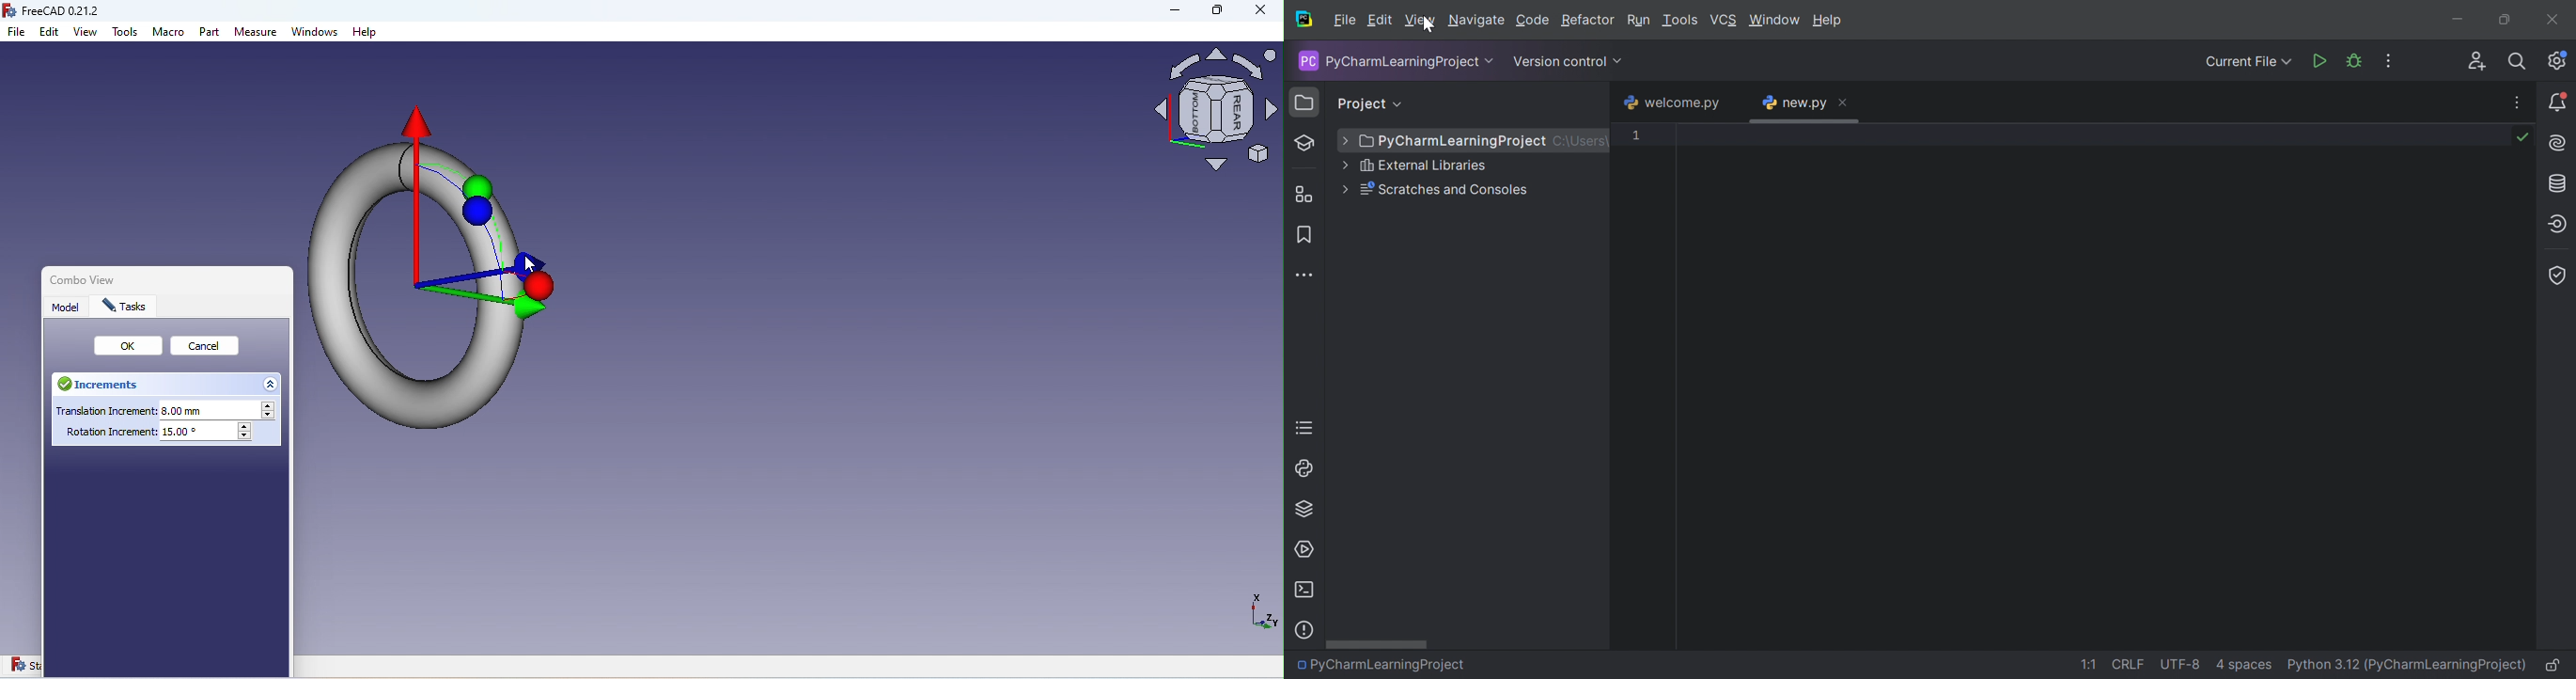 The width and height of the screenshot is (2576, 700). I want to click on Python Packages, so click(1307, 509).